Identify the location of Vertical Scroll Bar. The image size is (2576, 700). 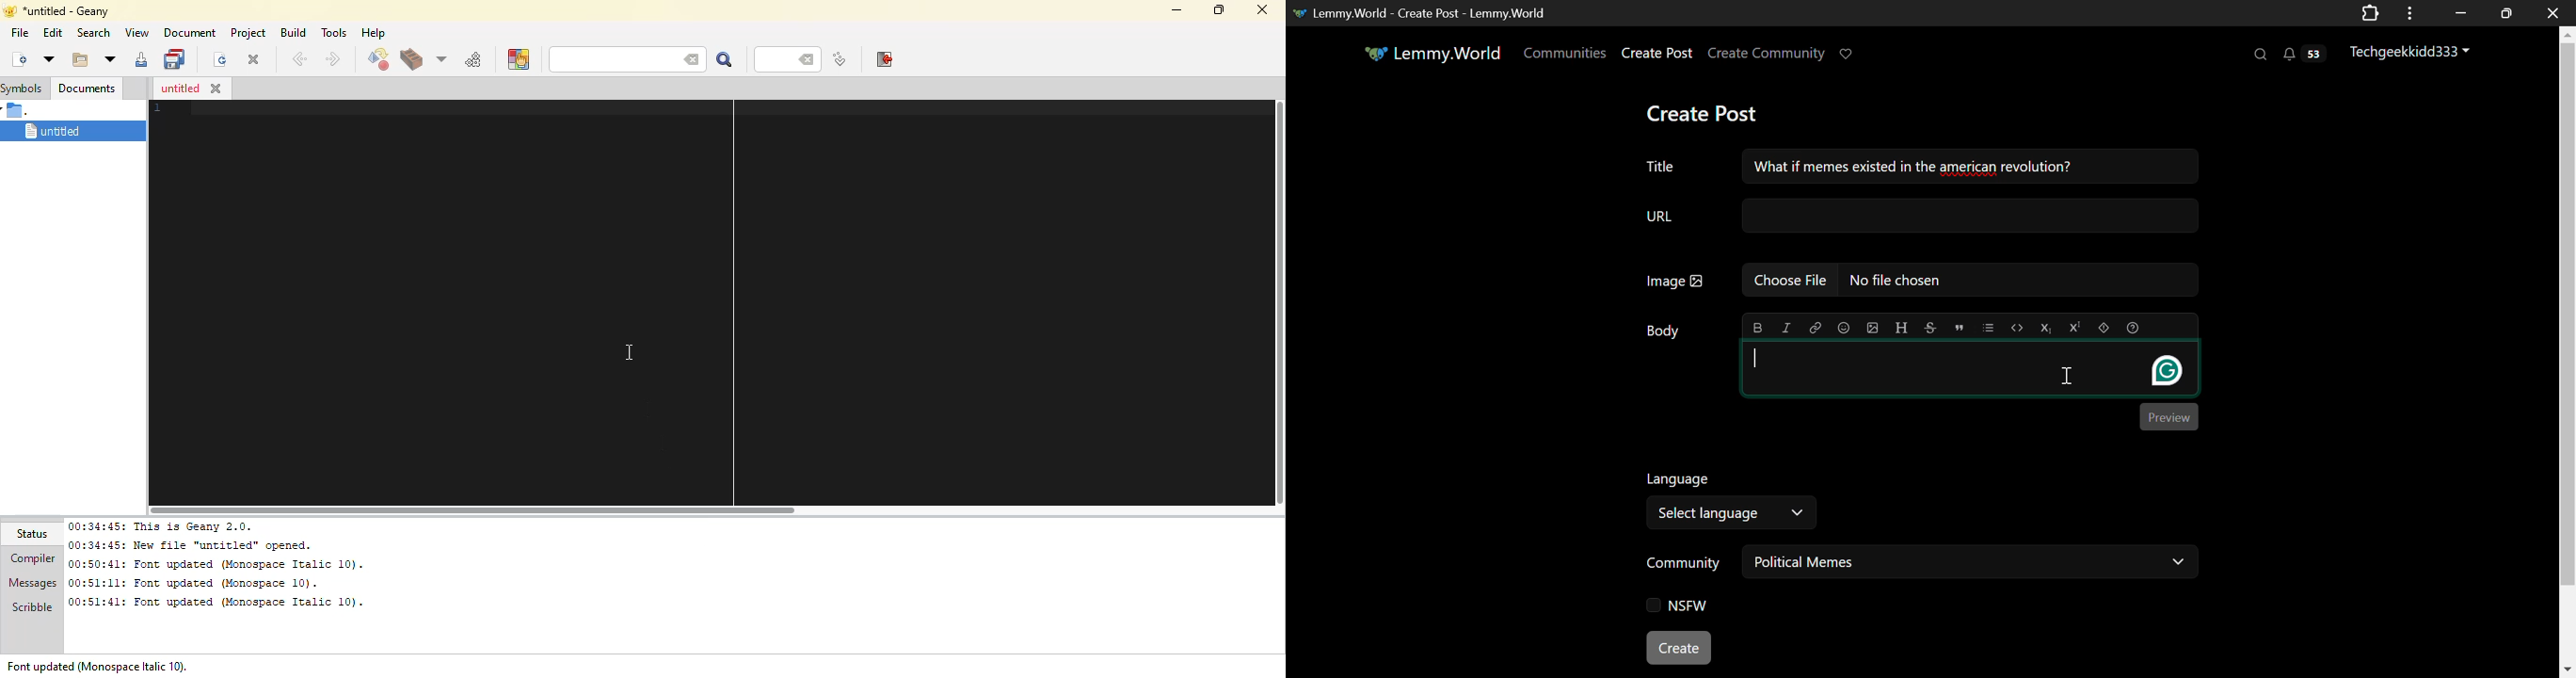
(2567, 354).